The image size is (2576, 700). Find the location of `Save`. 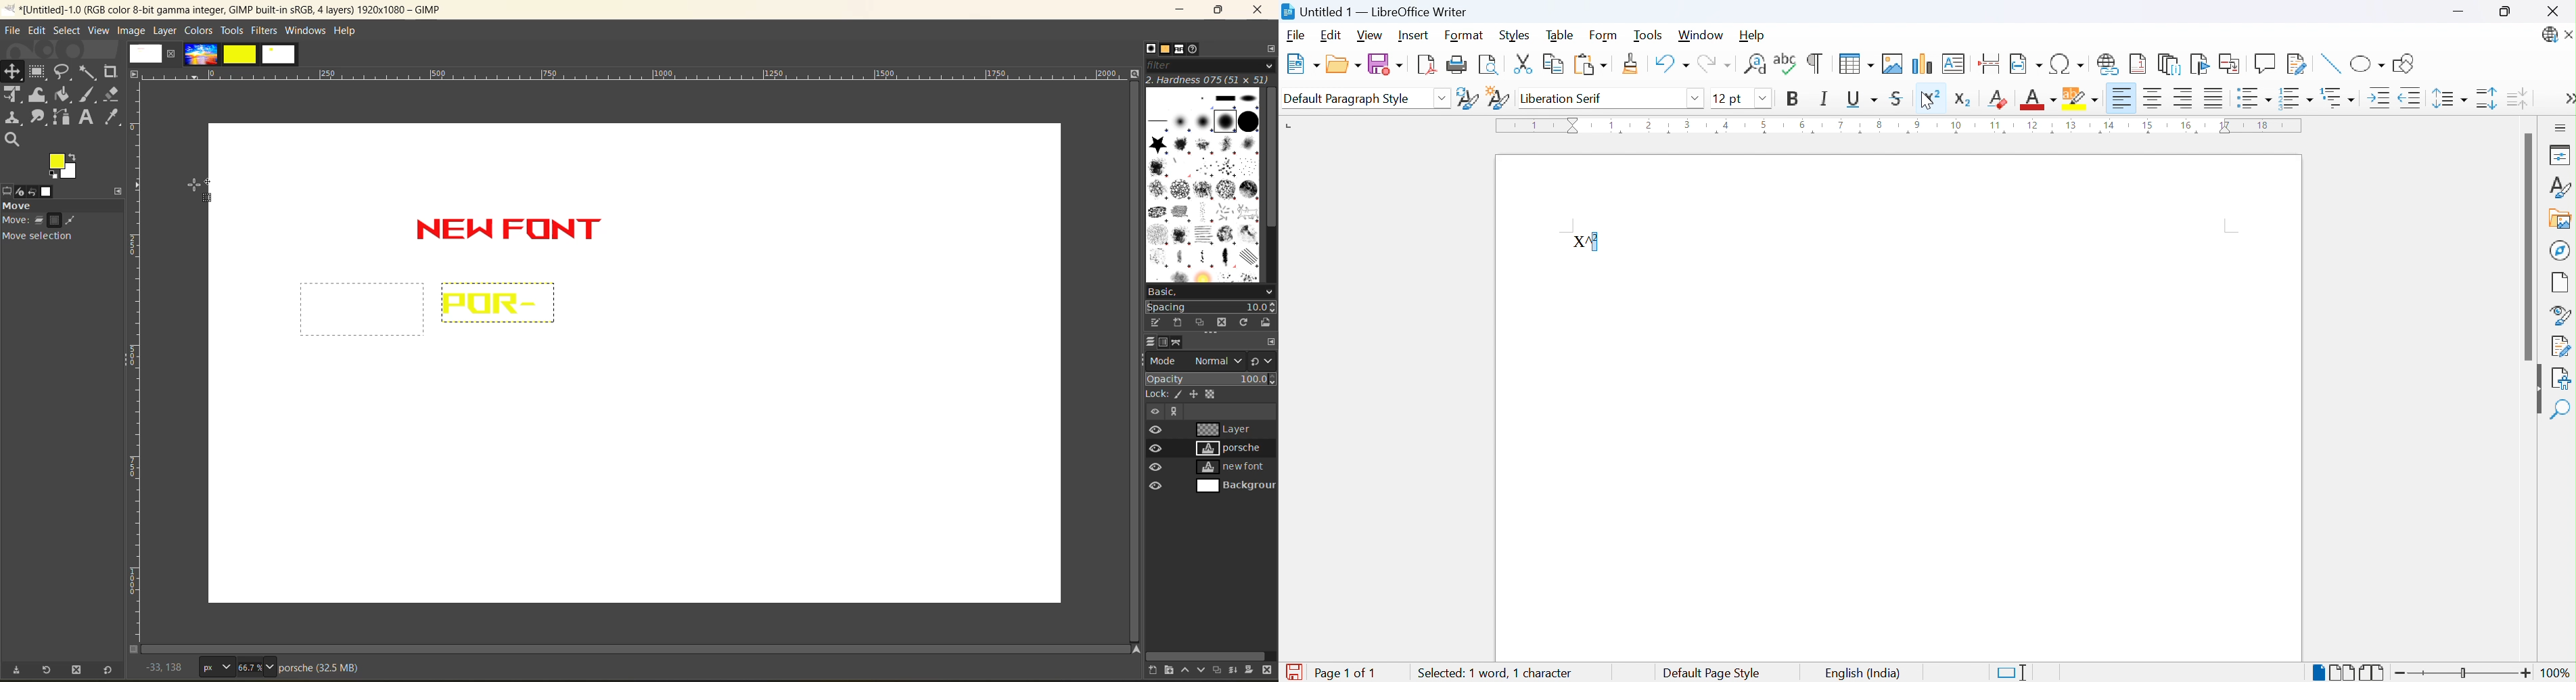

Save is located at coordinates (1387, 64).